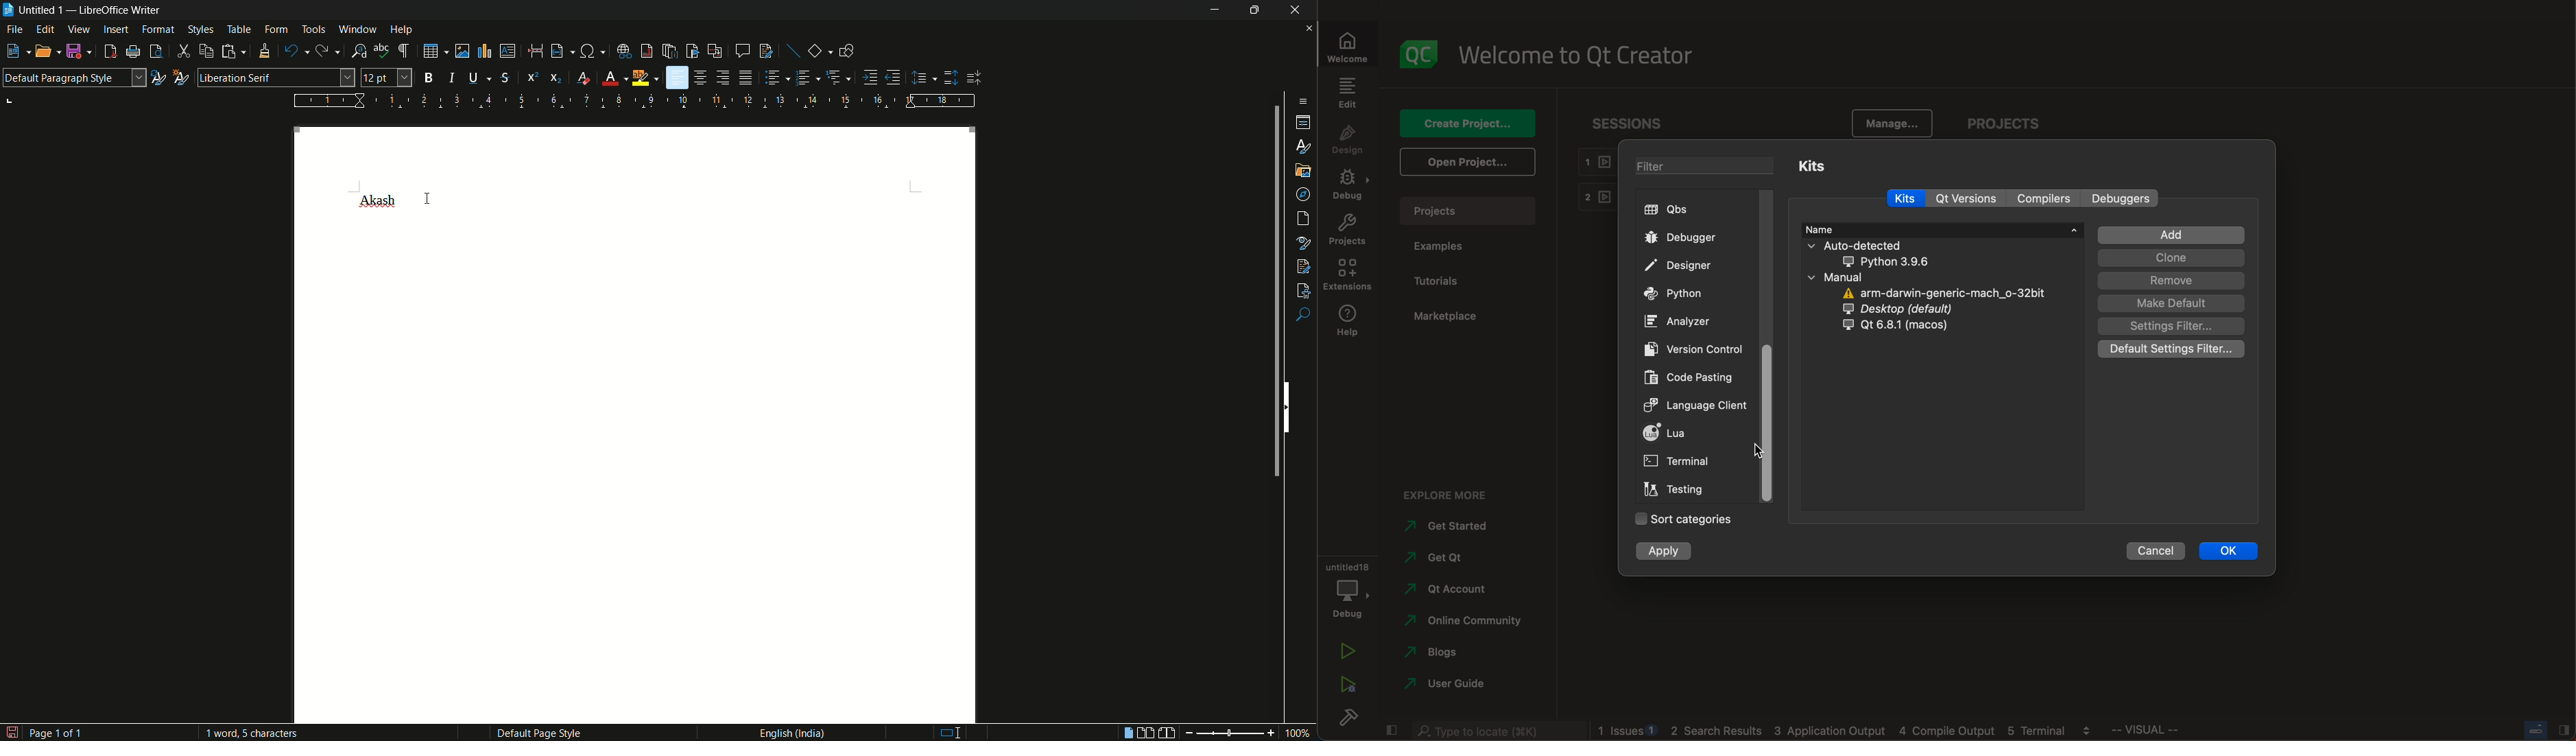 The image size is (2576, 756). What do you see at coordinates (321, 51) in the screenshot?
I see `redo` at bounding box center [321, 51].